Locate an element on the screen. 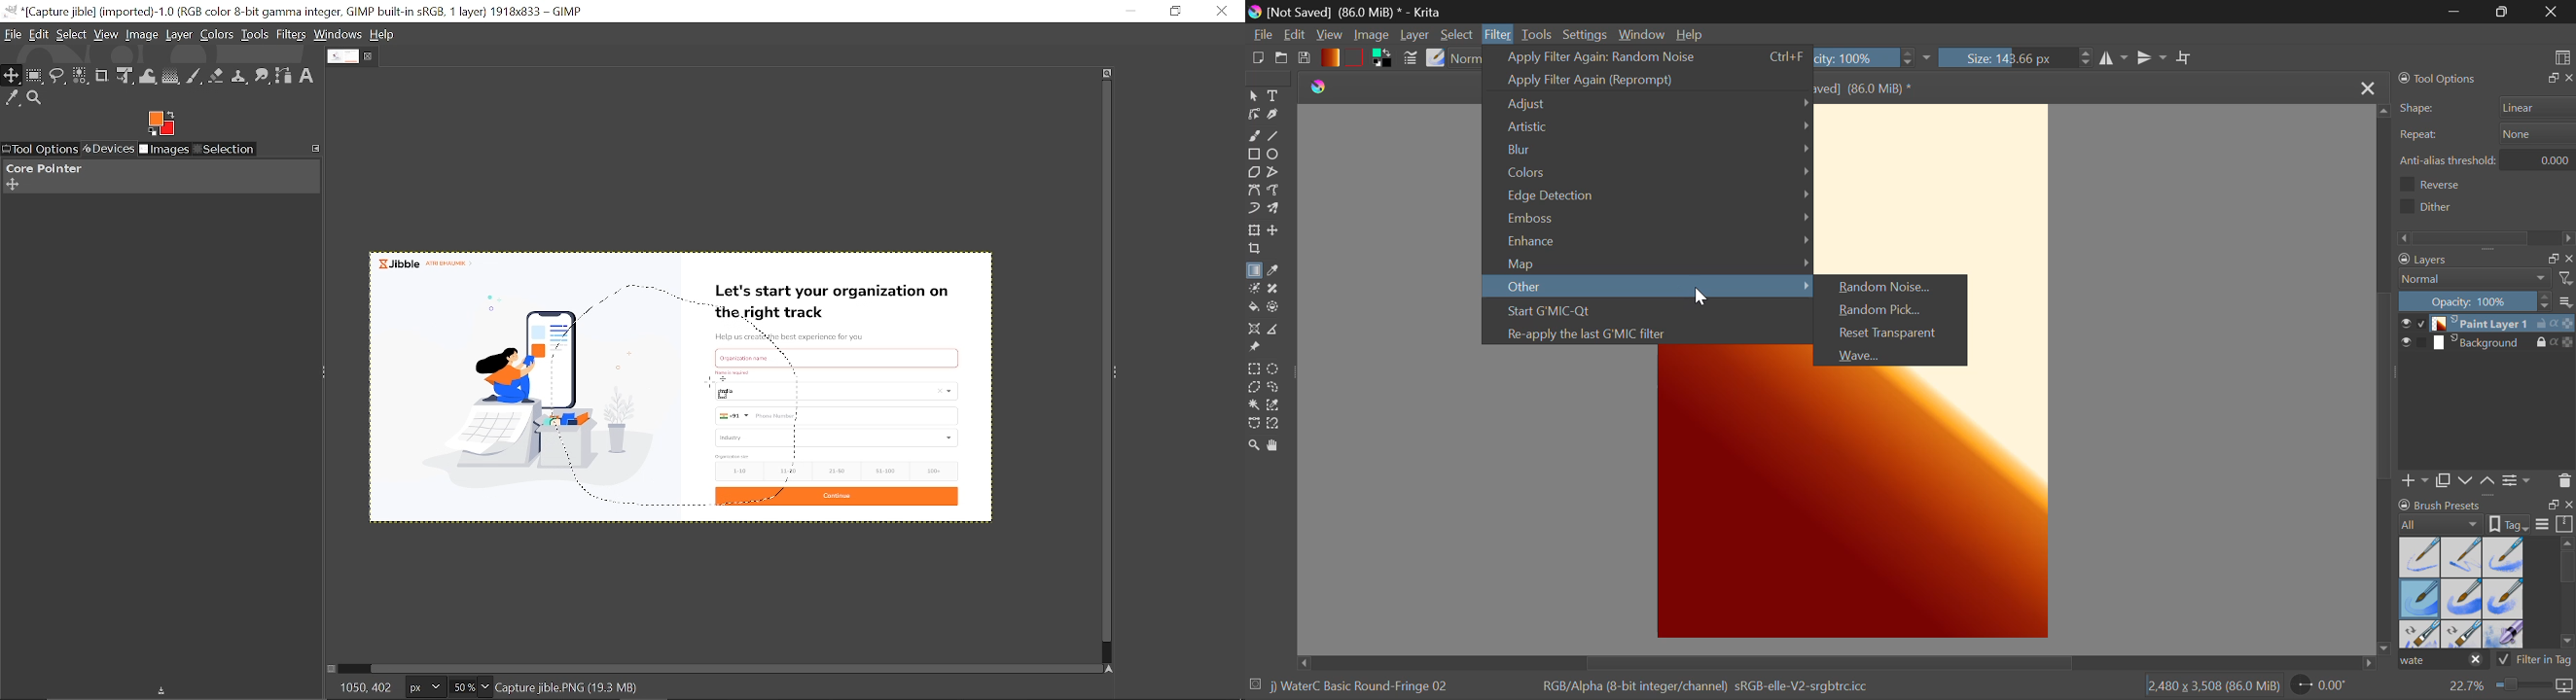 The width and height of the screenshot is (2576, 700). add is located at coordinates (2416, 482).